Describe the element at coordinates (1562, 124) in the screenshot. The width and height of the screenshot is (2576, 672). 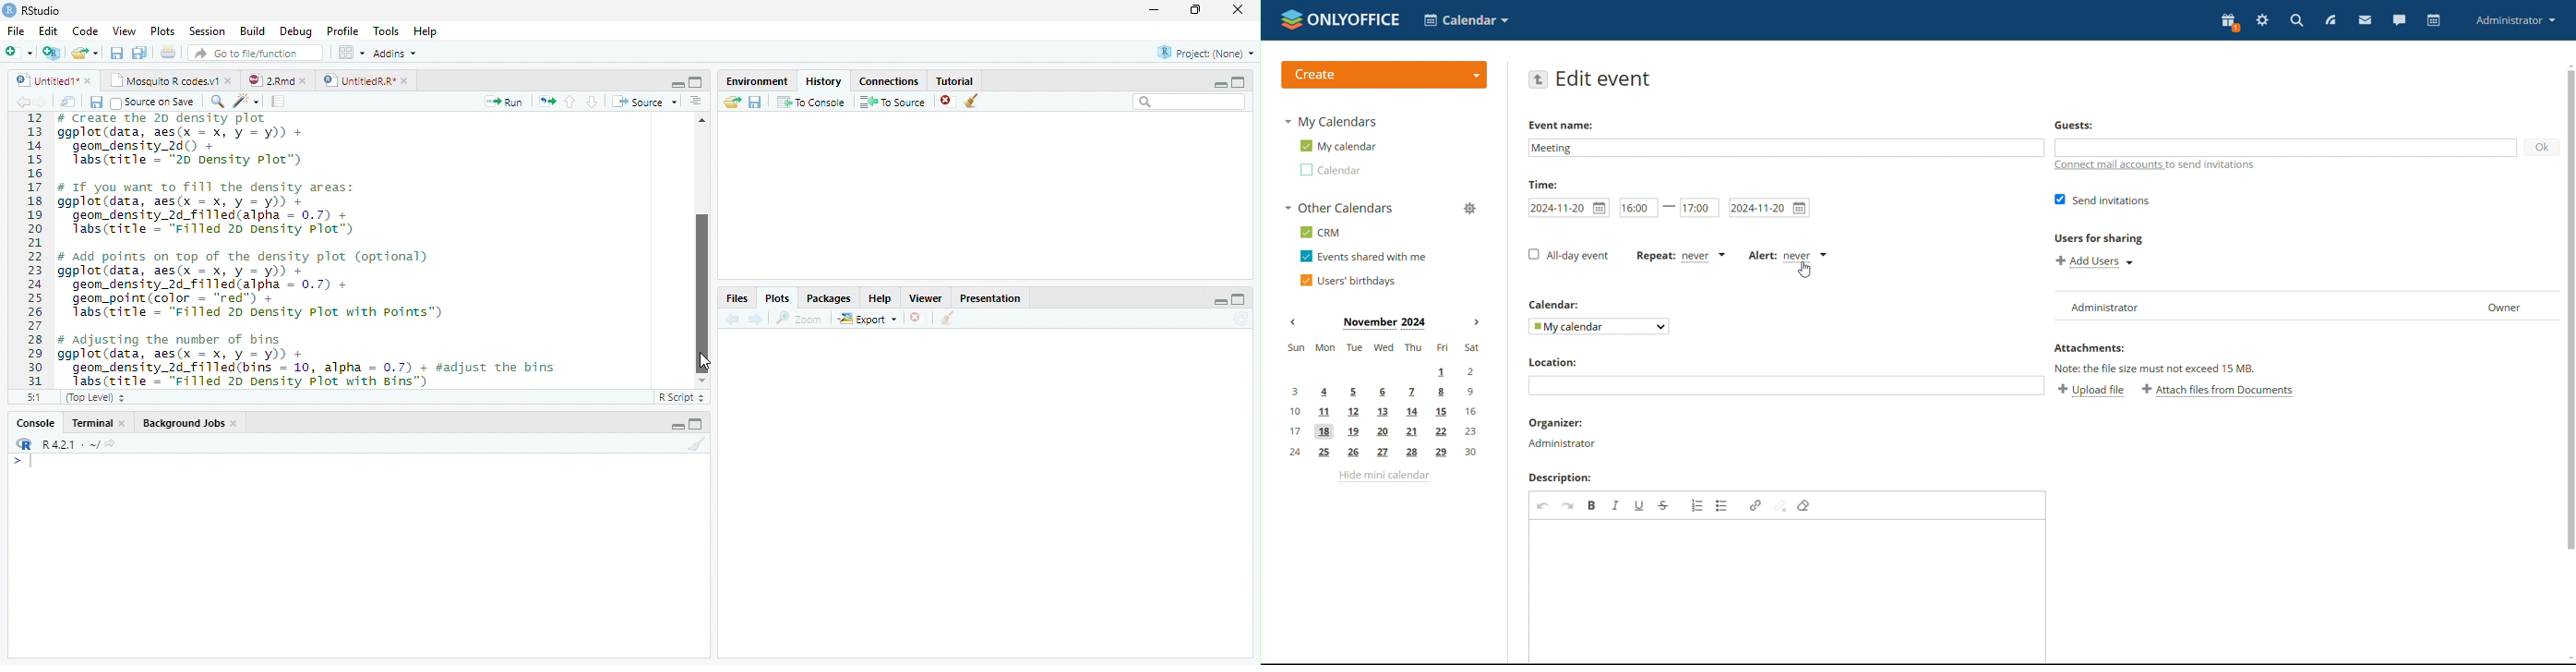
I see `Event name` at that location.